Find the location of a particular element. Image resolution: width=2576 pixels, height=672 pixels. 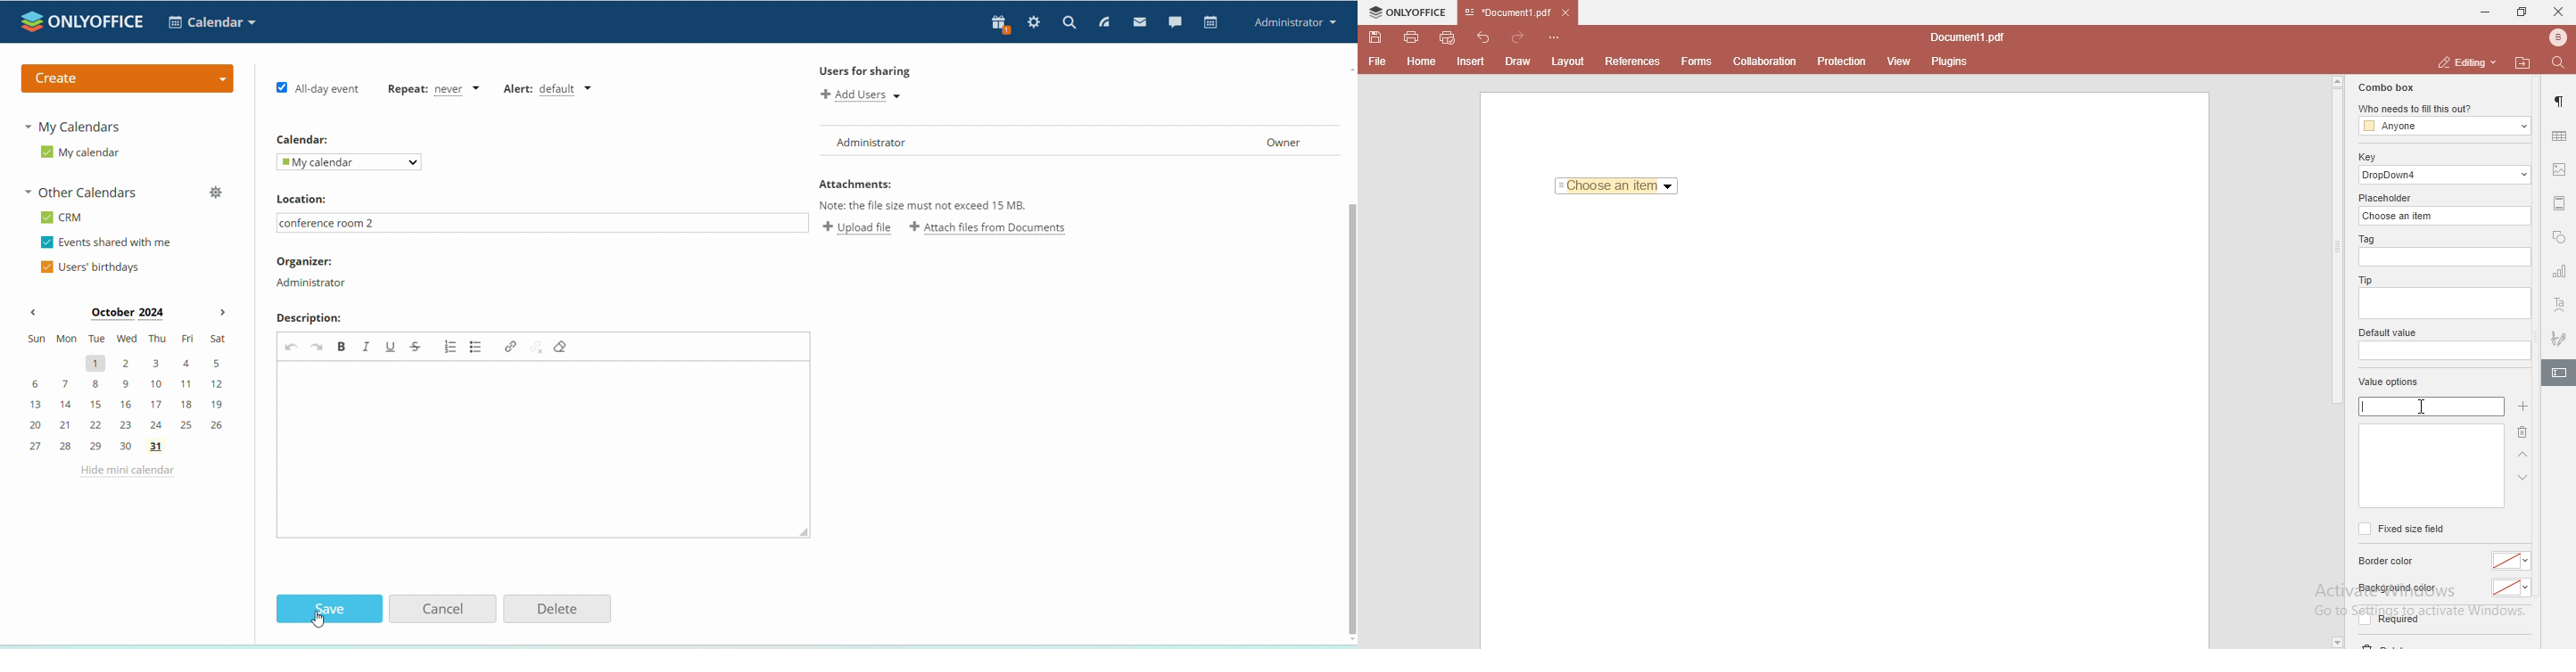

layout is located at coordinates (1571, 62).